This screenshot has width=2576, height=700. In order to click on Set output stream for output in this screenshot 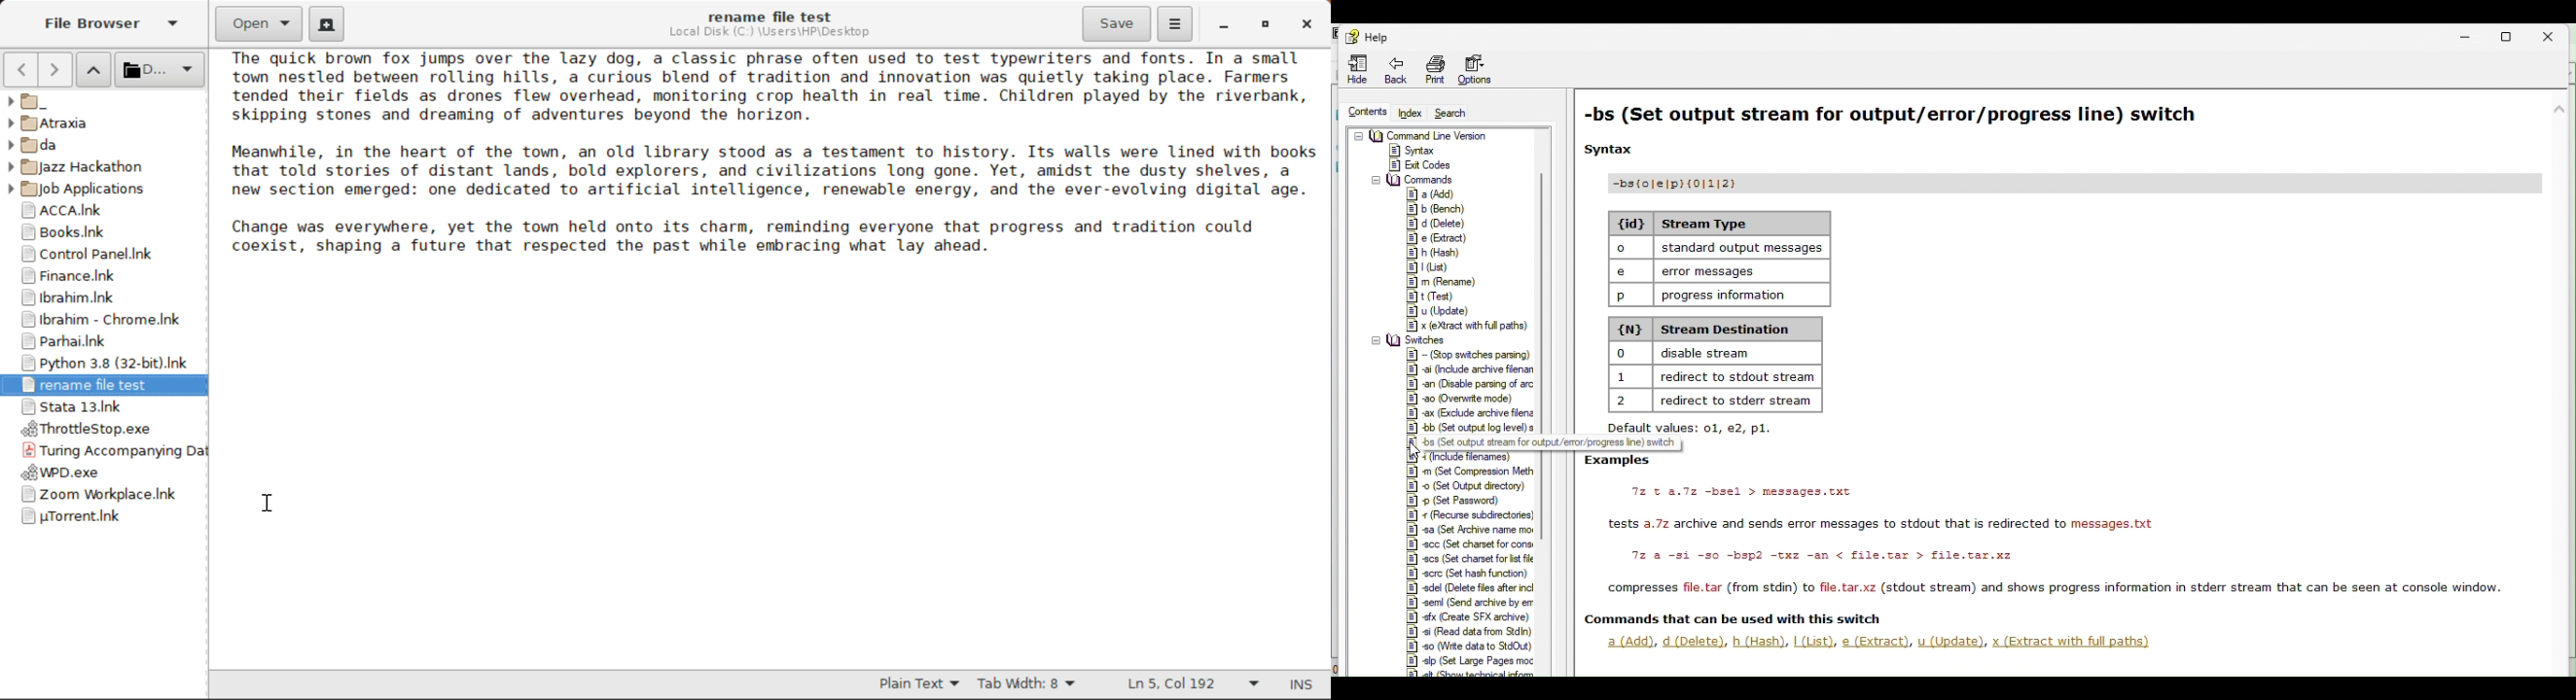, I will do `click(2068, 343)`.